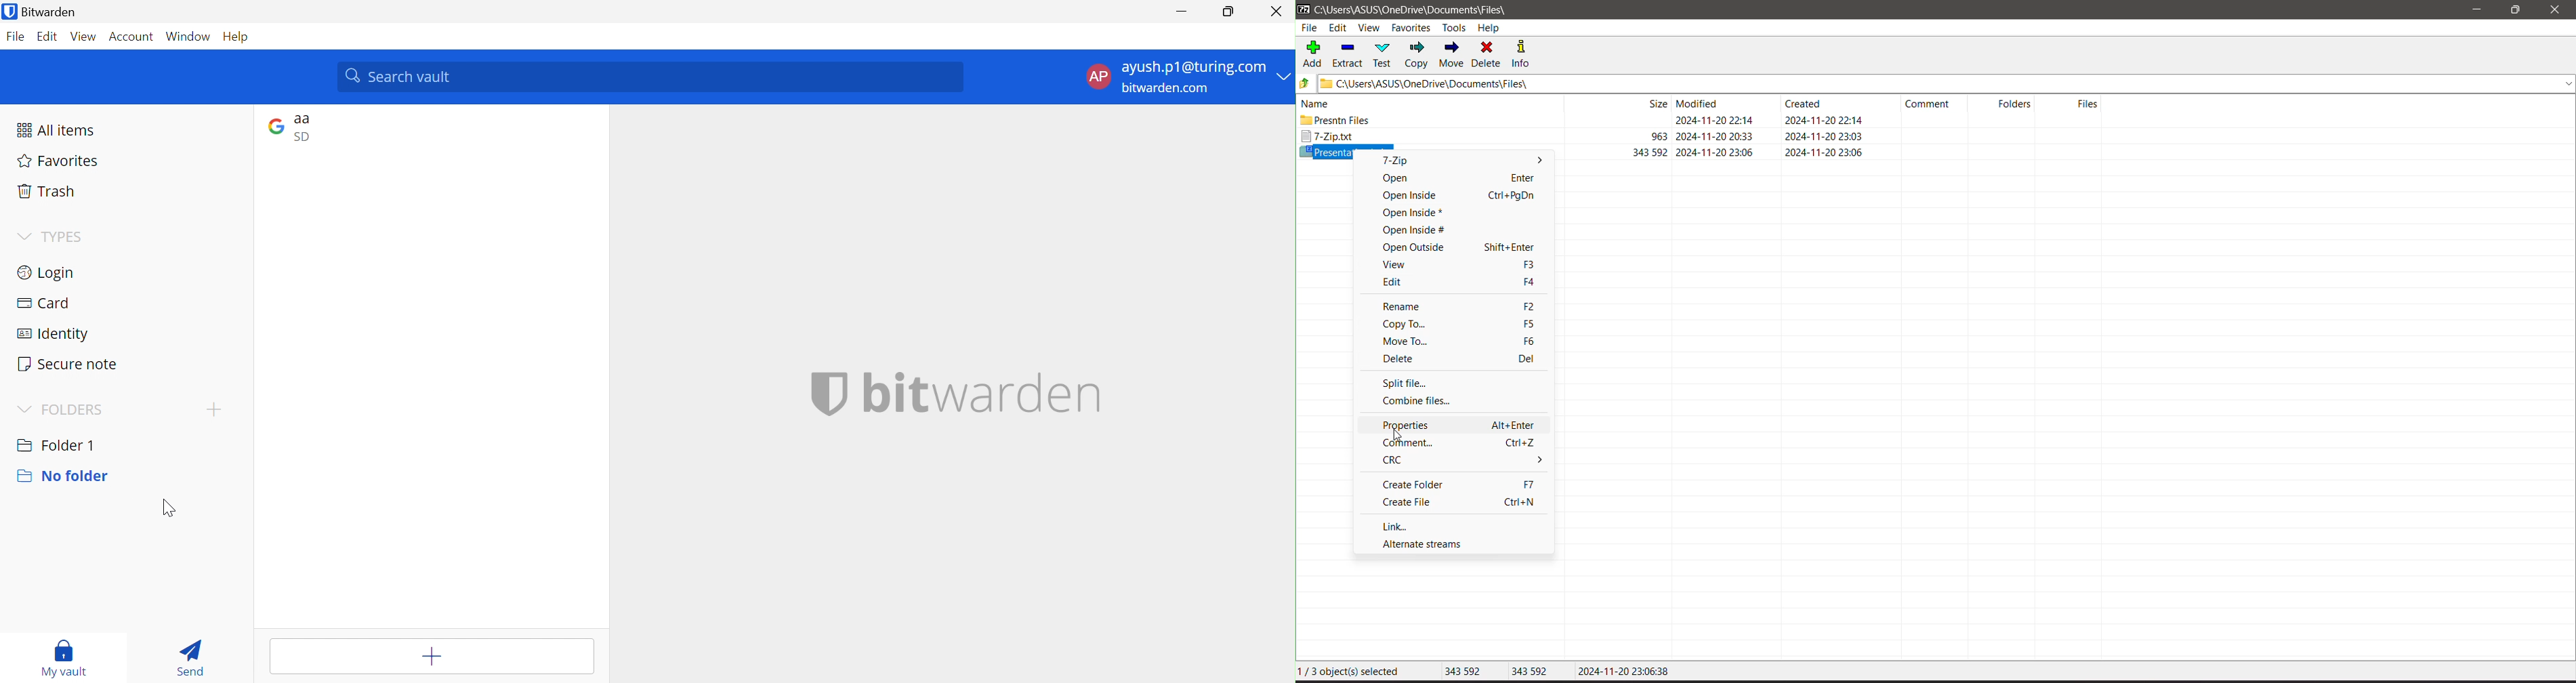  I want to click on More options, so click(1534, 461).